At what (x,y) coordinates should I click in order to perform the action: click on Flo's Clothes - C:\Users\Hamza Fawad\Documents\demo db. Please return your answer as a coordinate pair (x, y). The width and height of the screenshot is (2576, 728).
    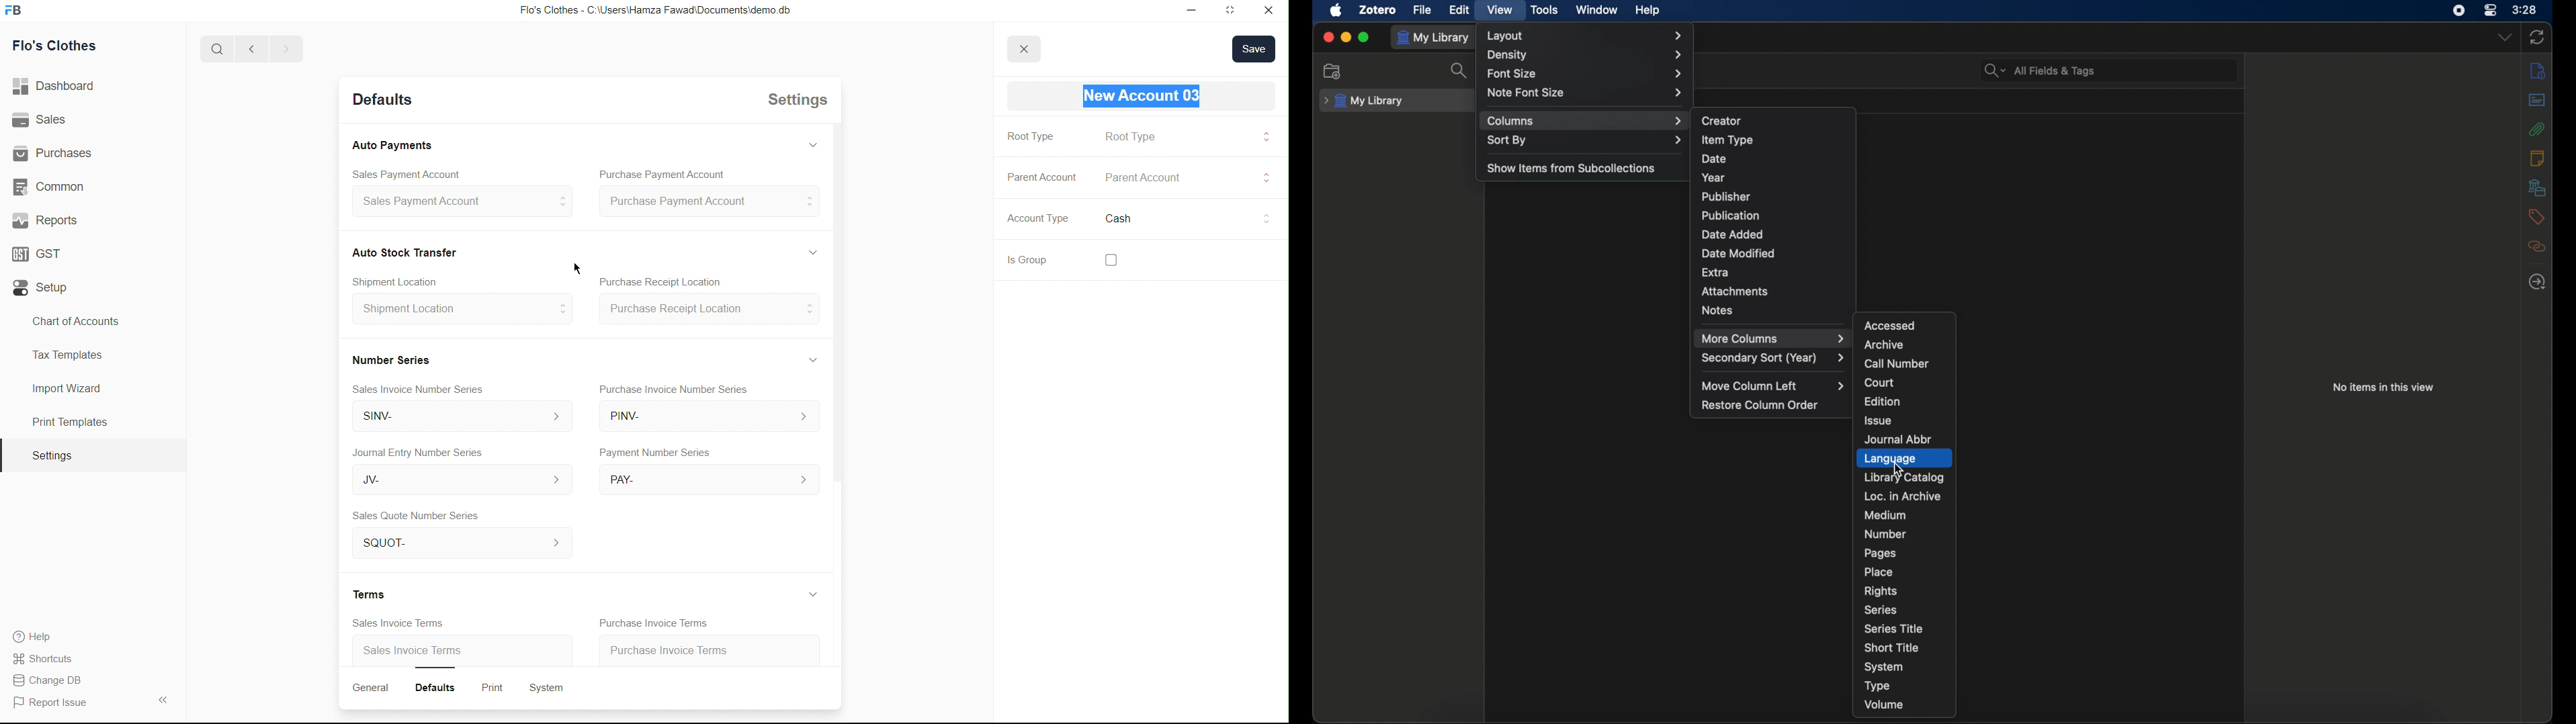
    Looking at the image, I should click on (654, 11).